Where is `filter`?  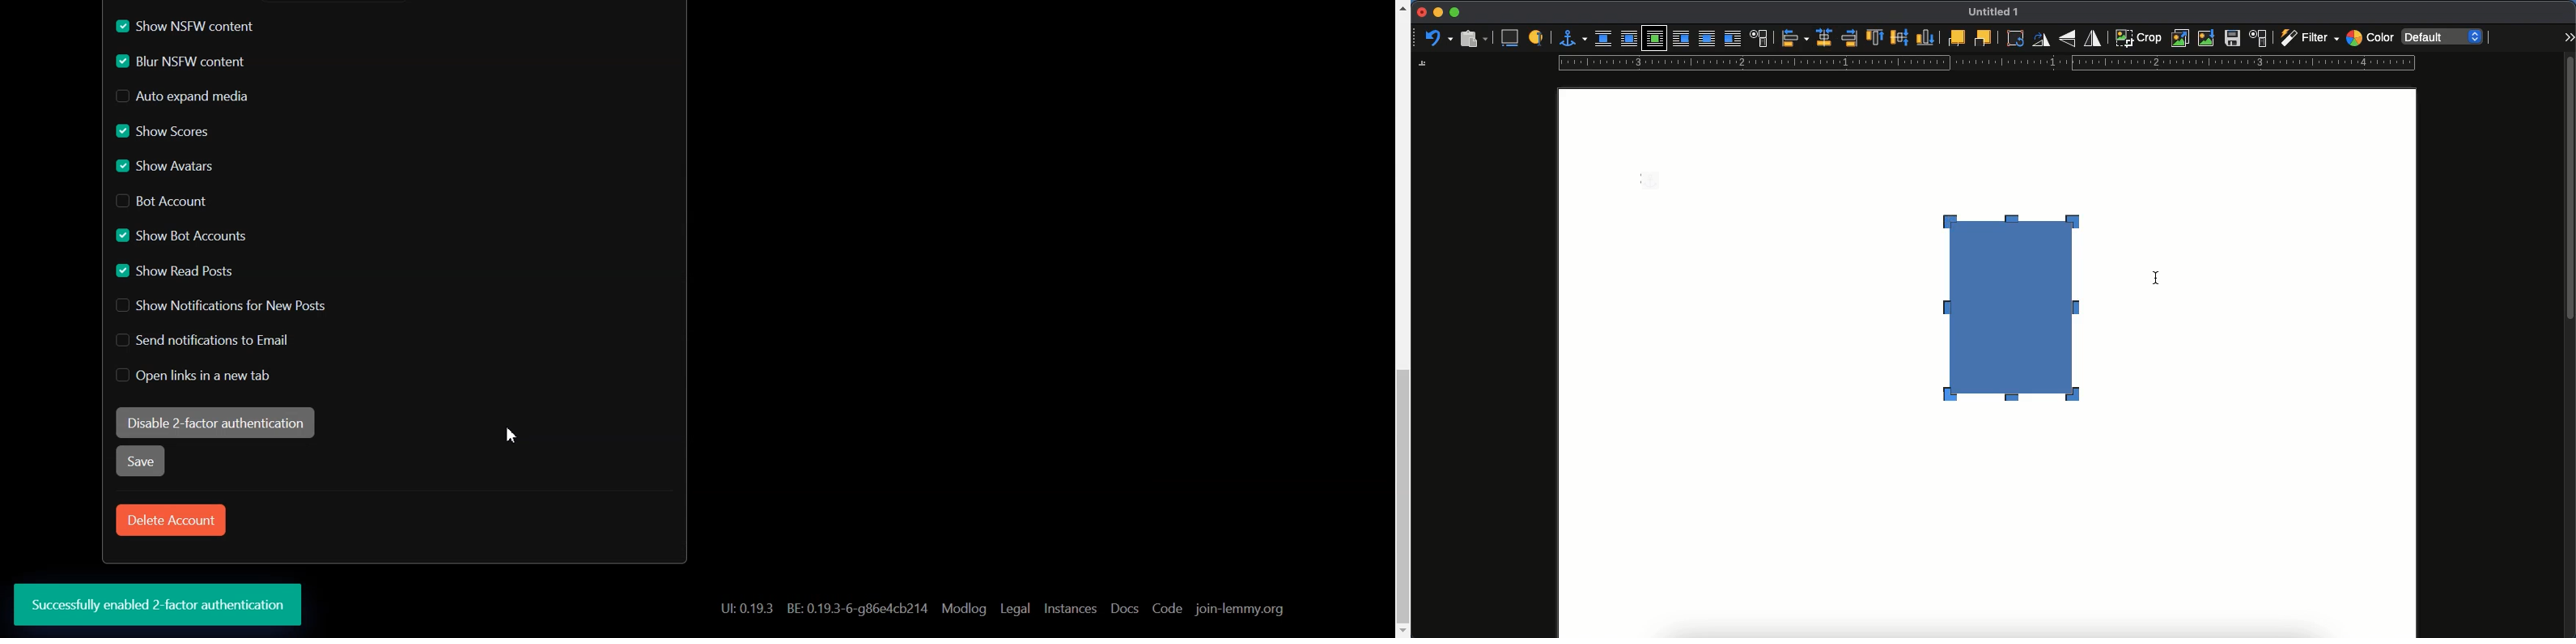
filter is located at coordinates (2308, 38).